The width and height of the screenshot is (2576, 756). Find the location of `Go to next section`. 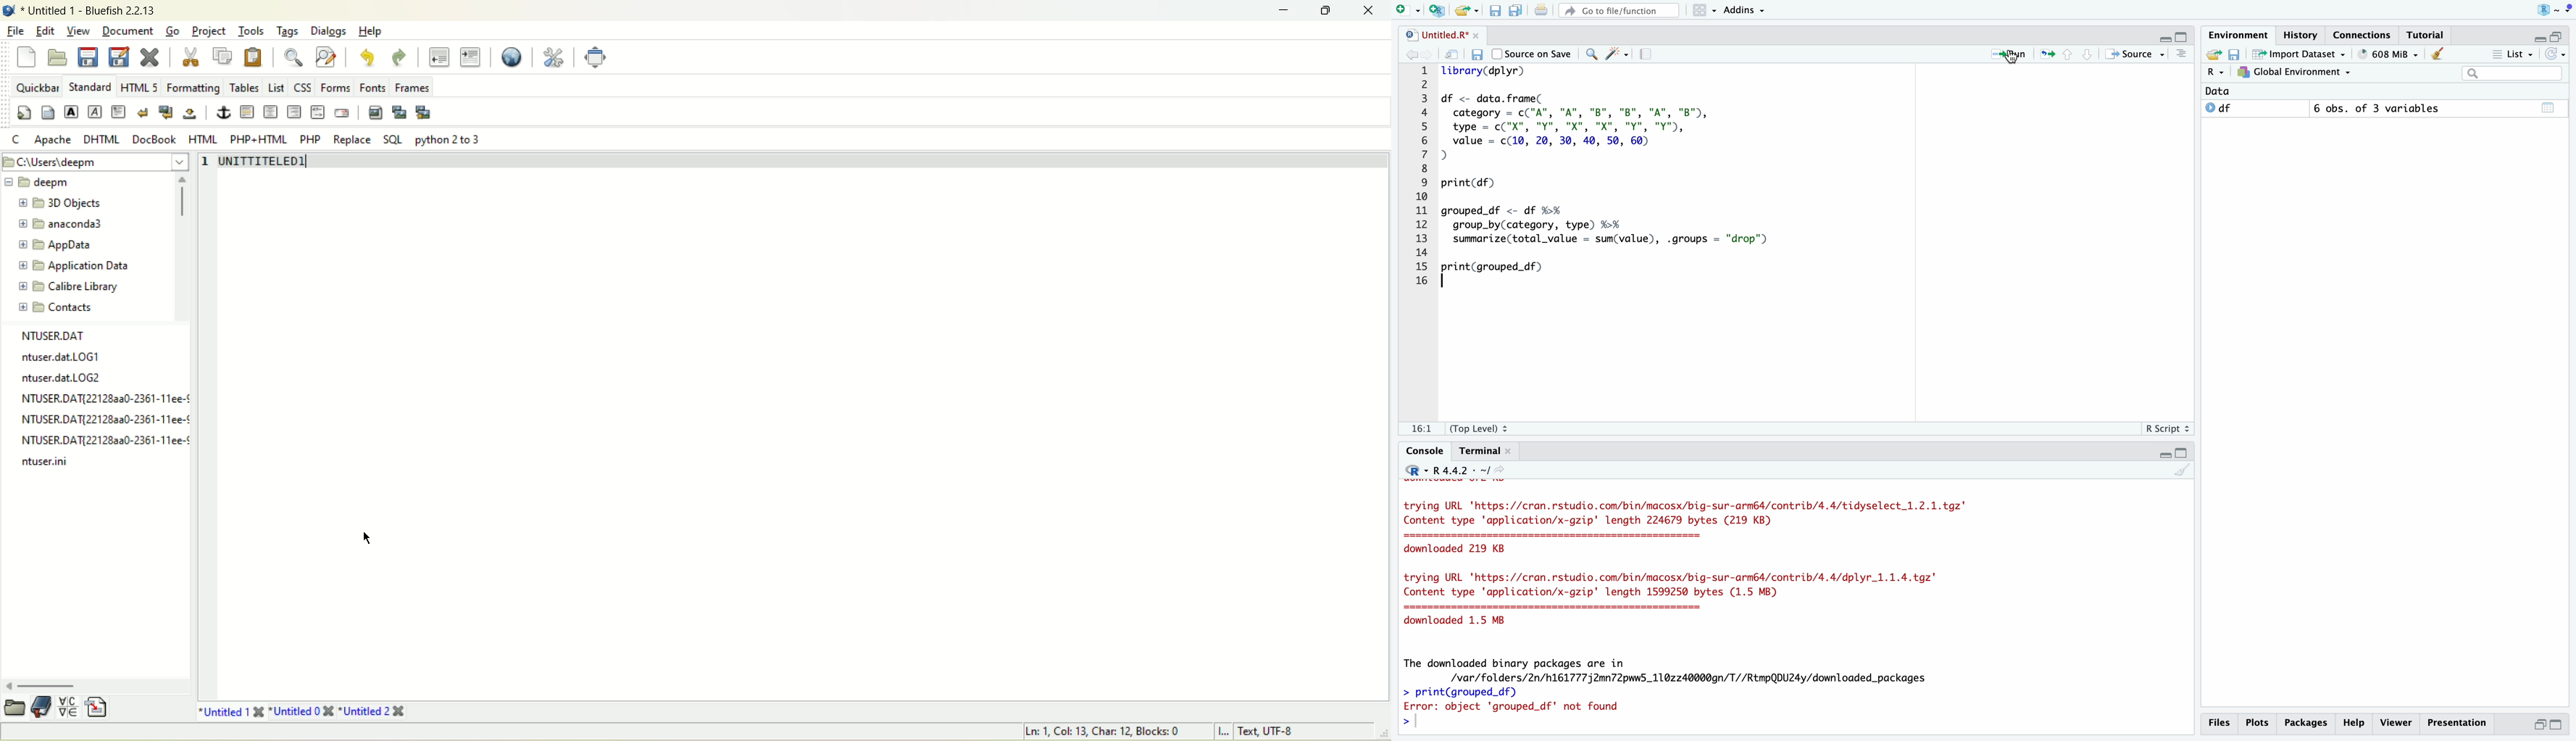

Go to next section is located at coordinates (2087, 54).